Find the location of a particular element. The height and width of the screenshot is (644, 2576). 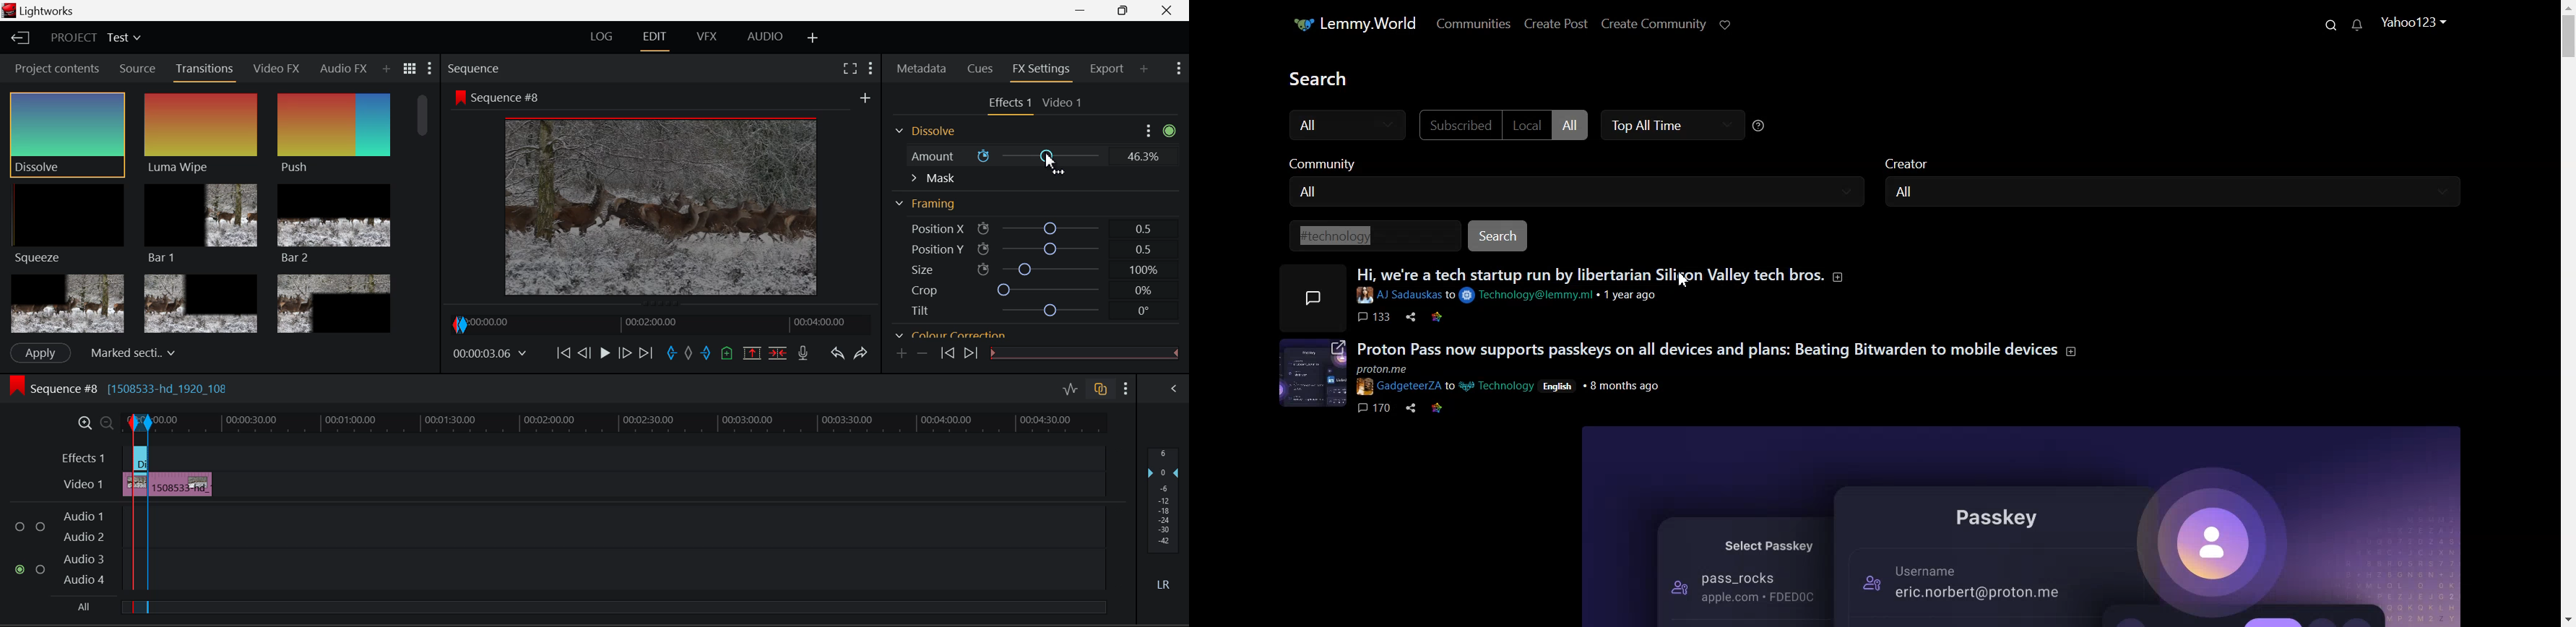

Full Screen is located at coordinates (852, 68).